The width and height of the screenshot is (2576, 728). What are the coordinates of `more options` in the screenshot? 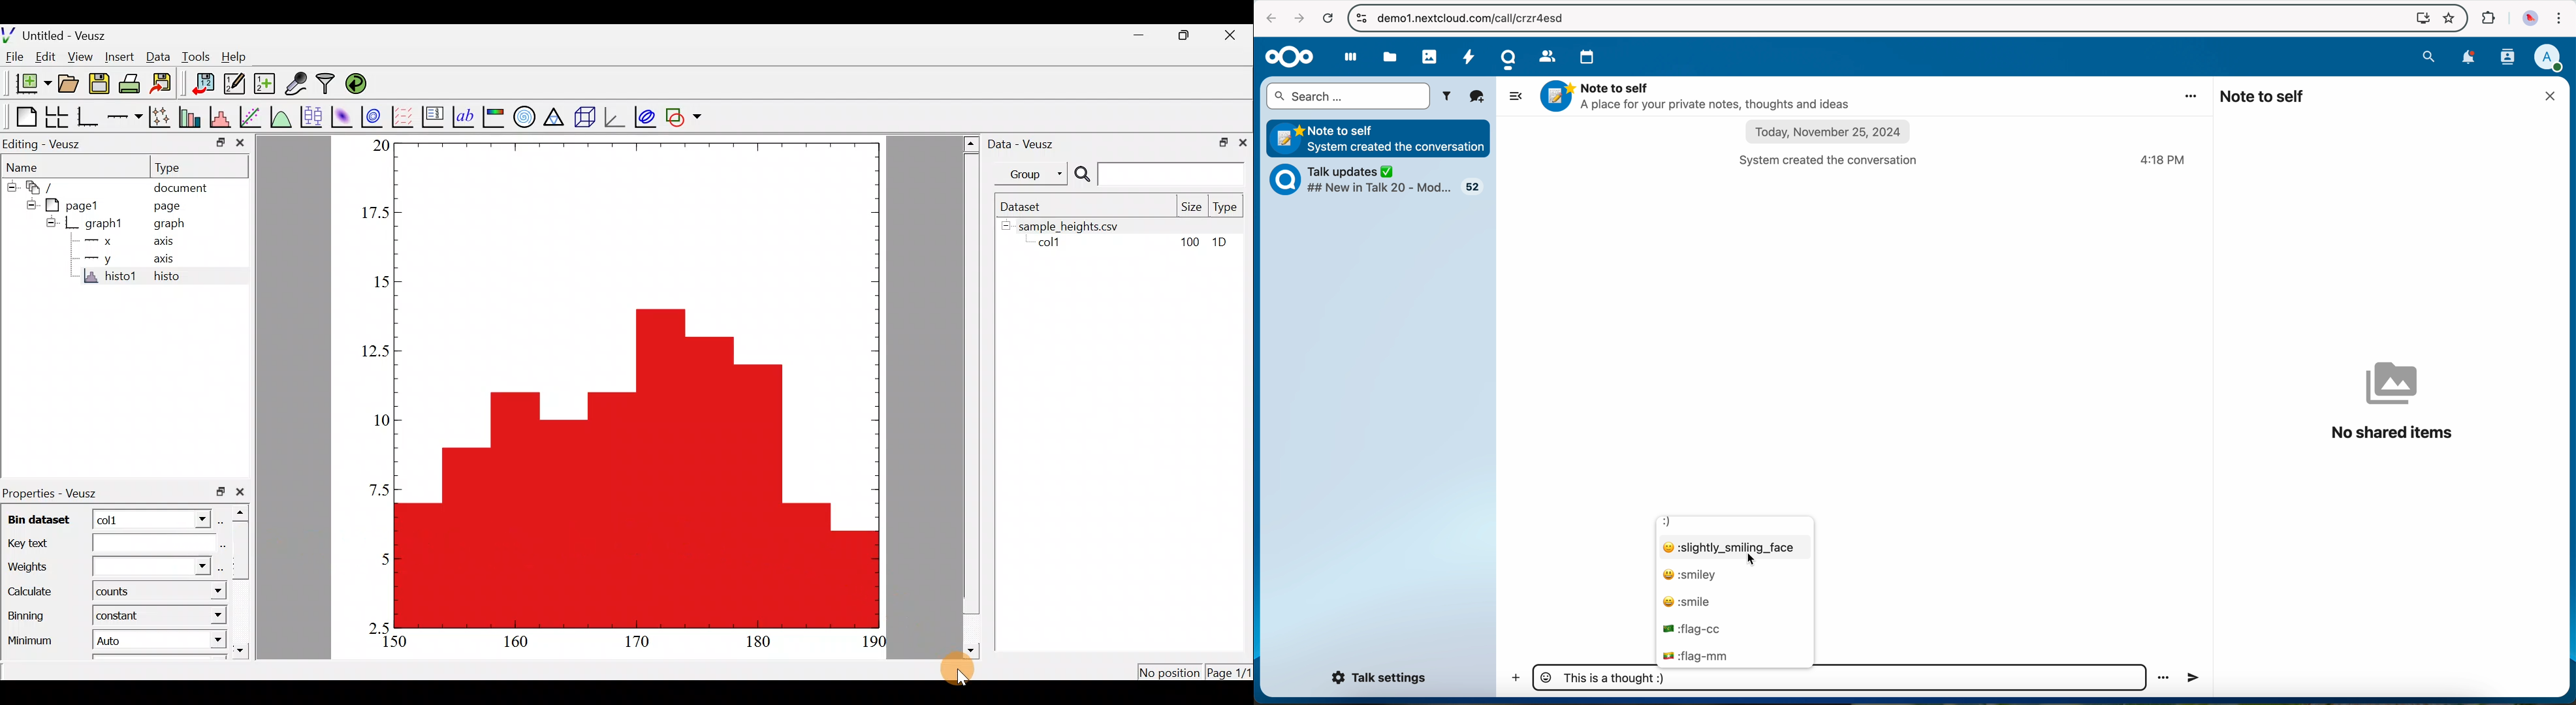 It's located at (2192, 95).